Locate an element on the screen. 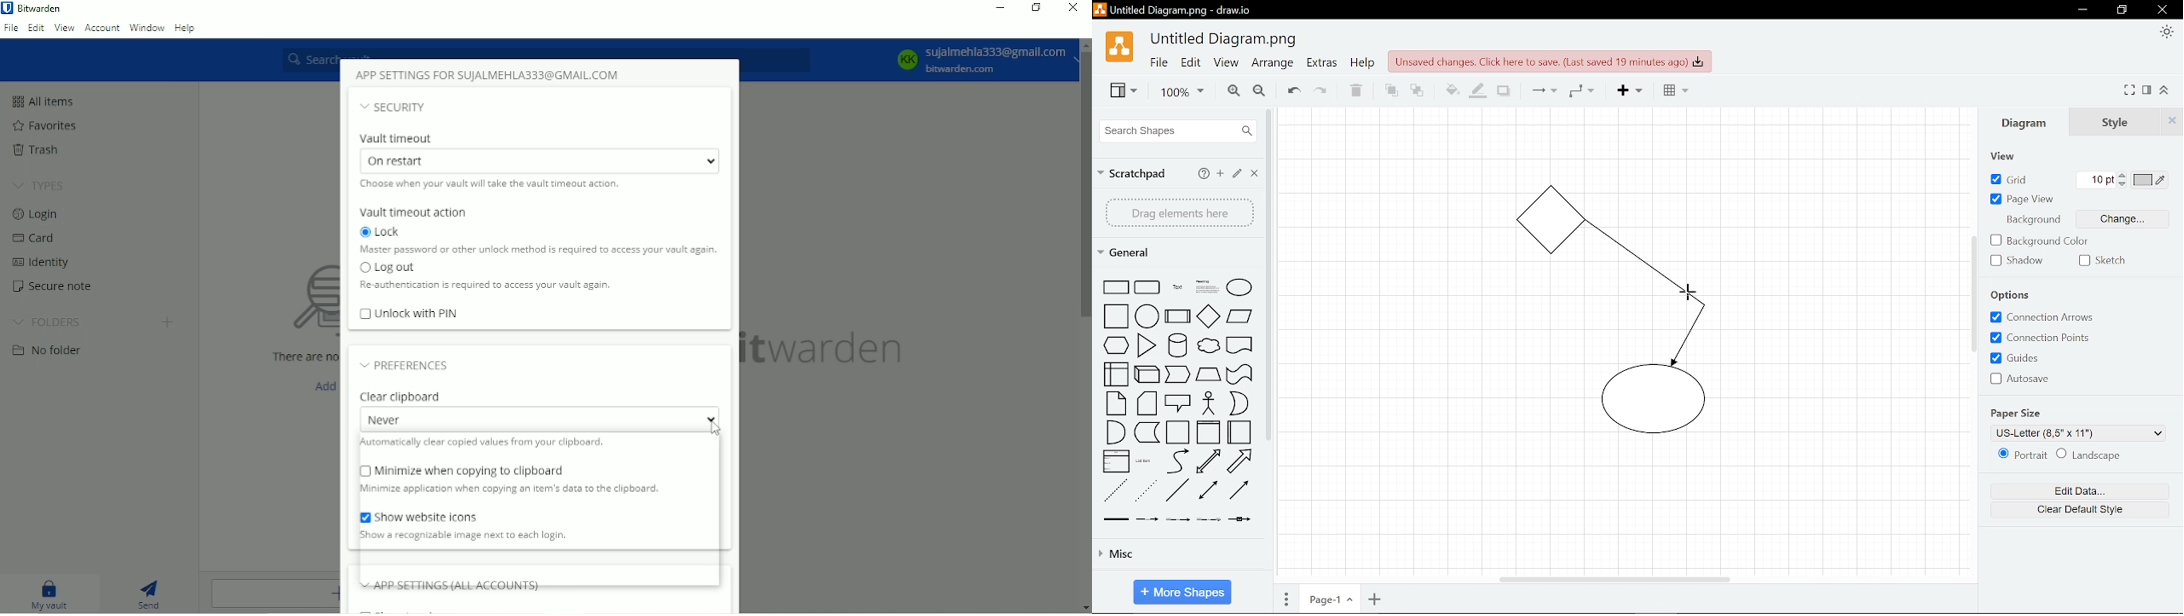  Log out is located at coordinates (486, 276).